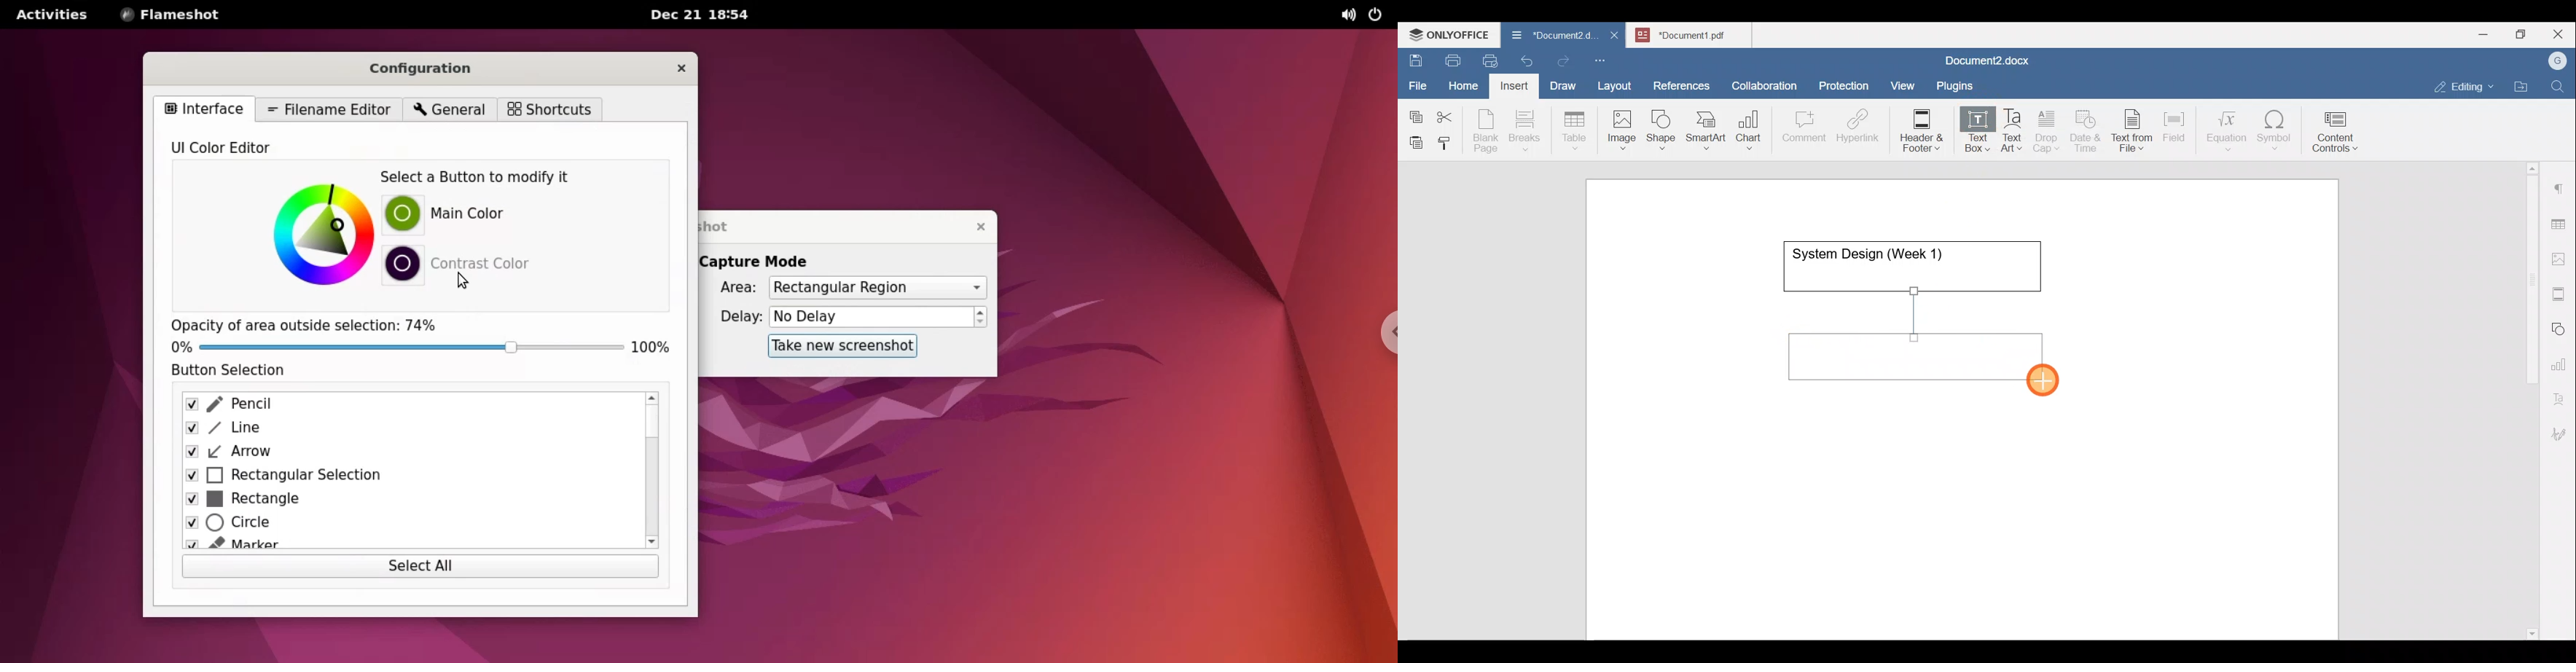  I want to click on area:, so click(735, 289).